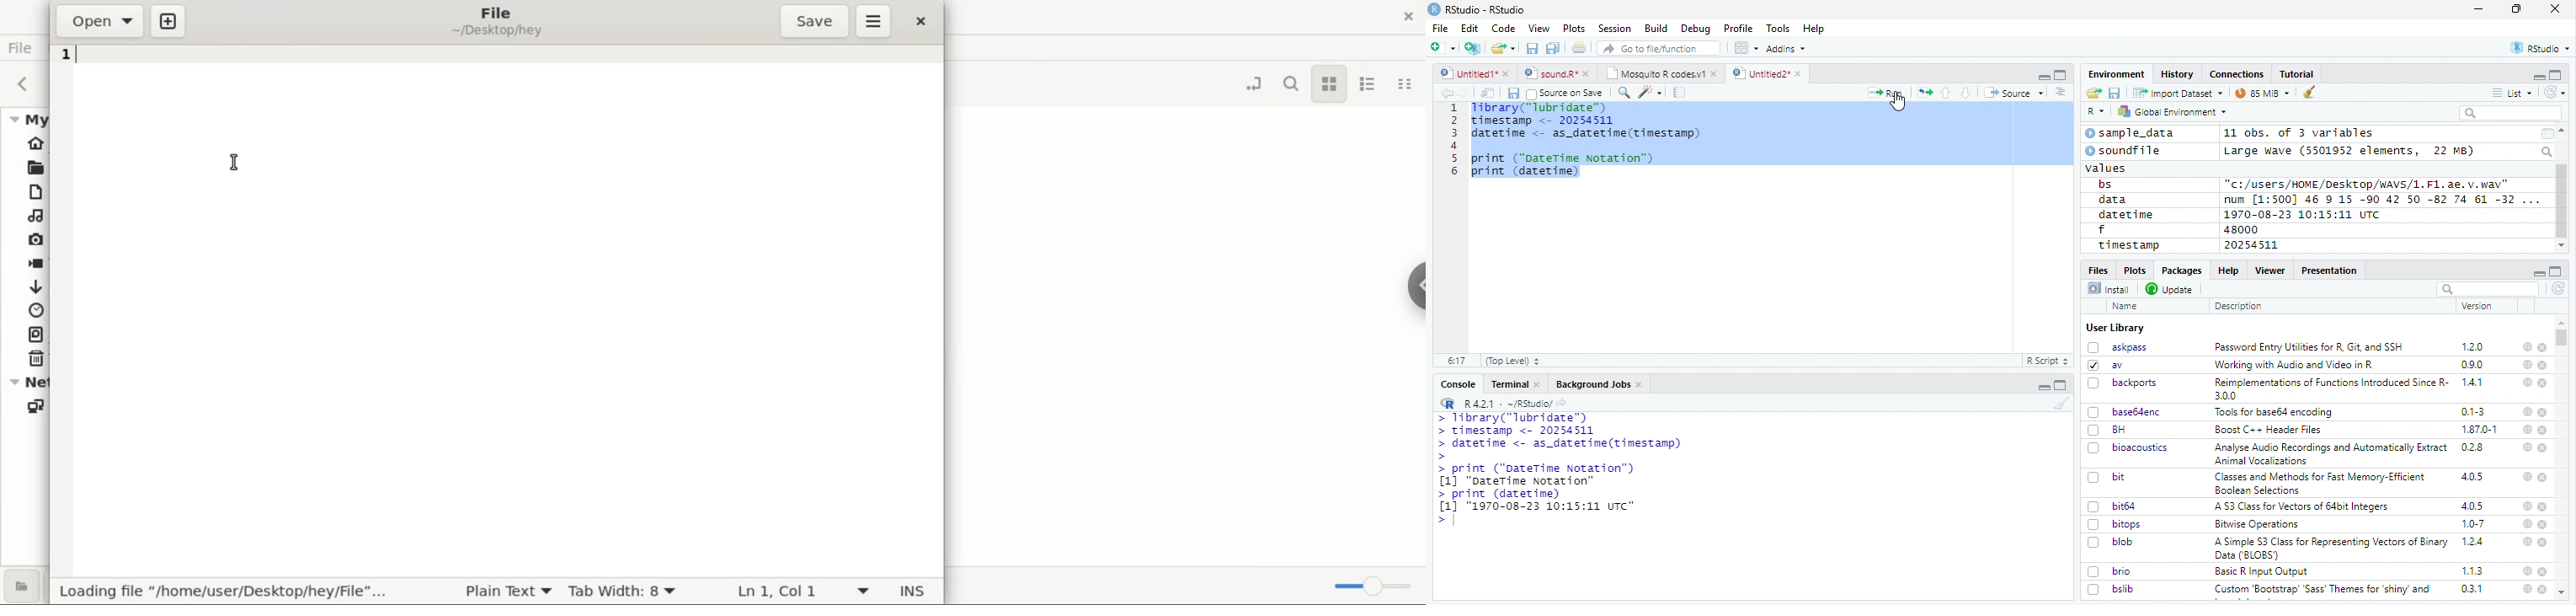 This screenshot has height=616, width=2576. Describe the element at coordinates (2239, 229) in the screenshot. I see `48000` at that location.